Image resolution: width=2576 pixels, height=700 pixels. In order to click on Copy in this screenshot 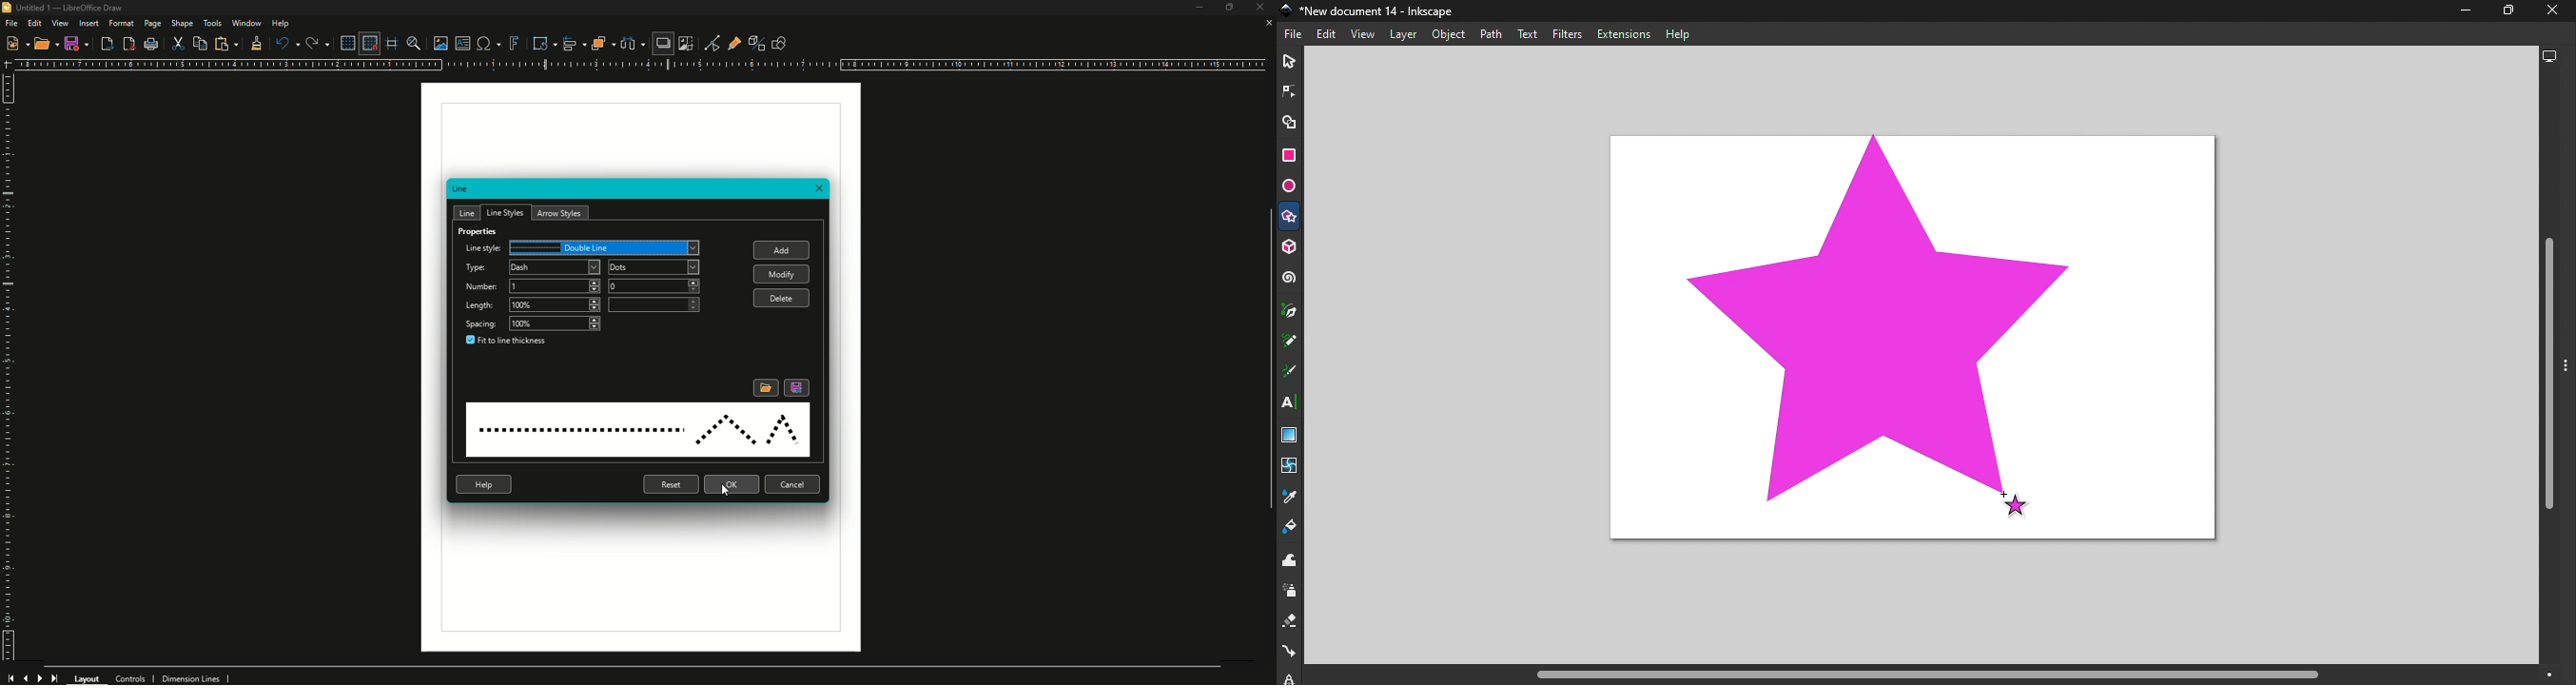, I will do `click(201, 43)`.